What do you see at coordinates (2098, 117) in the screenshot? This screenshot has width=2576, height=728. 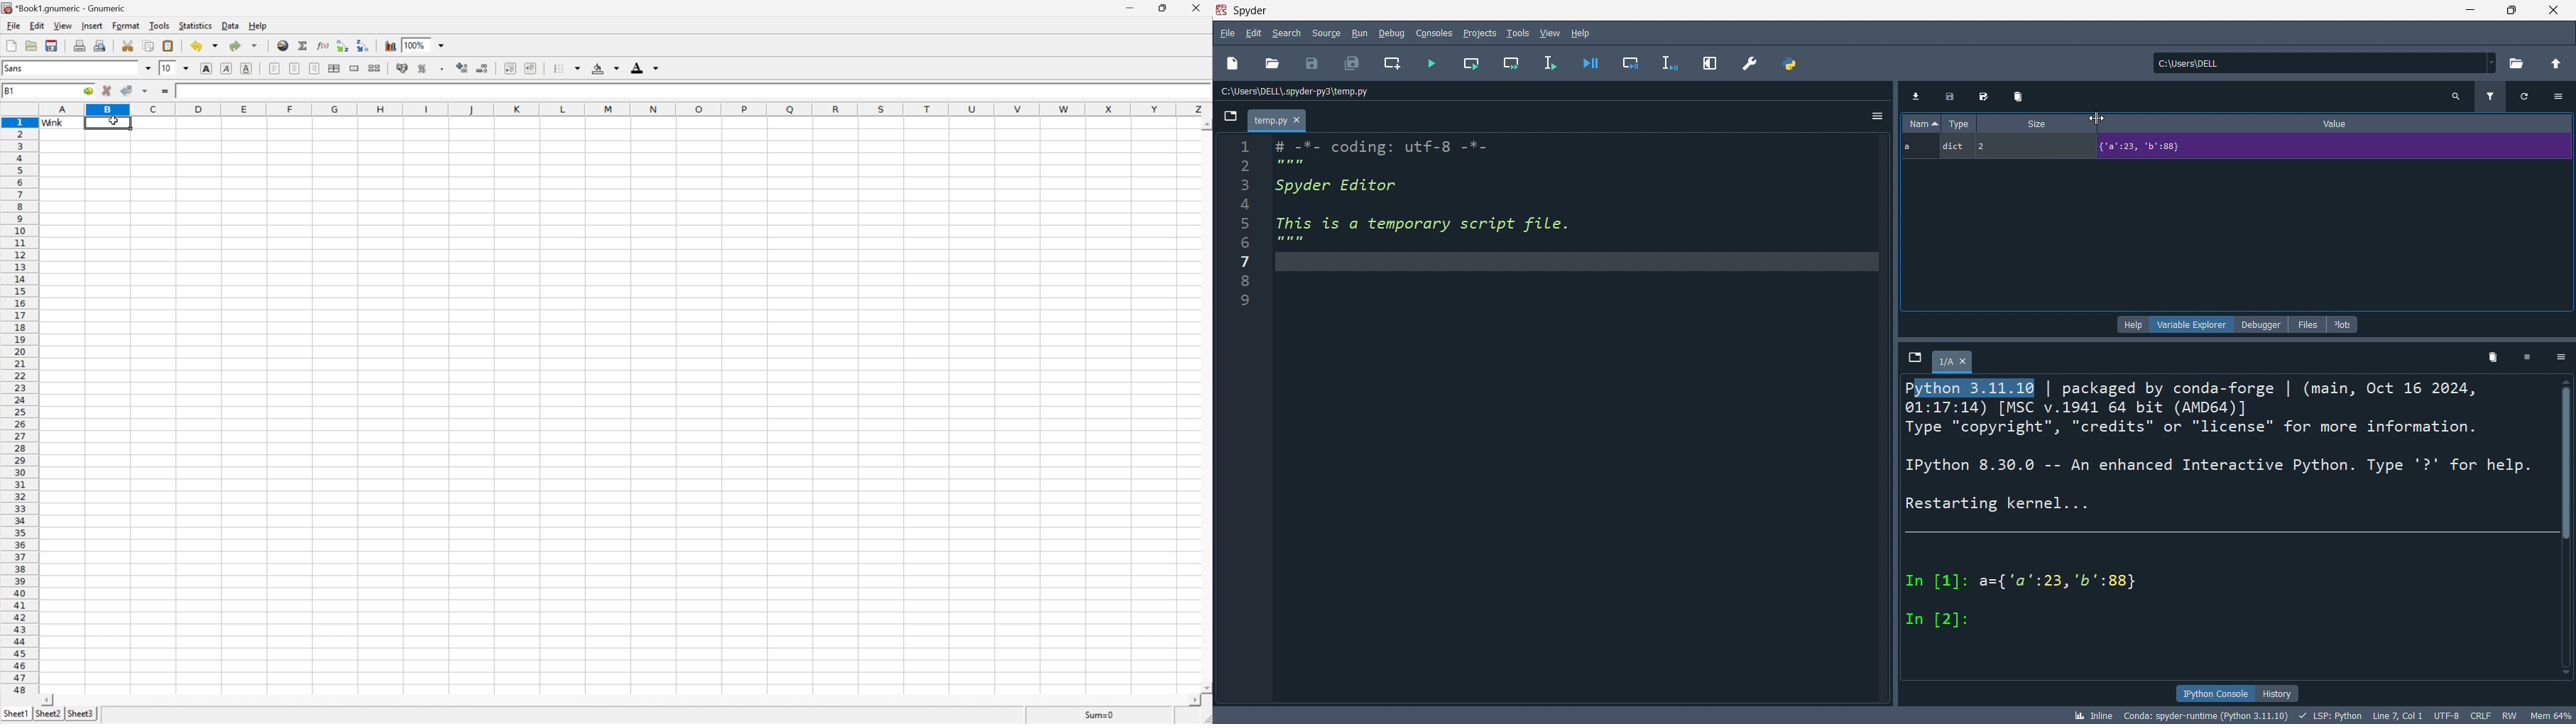 I see `cursor` at bounding box center [2098, 117].